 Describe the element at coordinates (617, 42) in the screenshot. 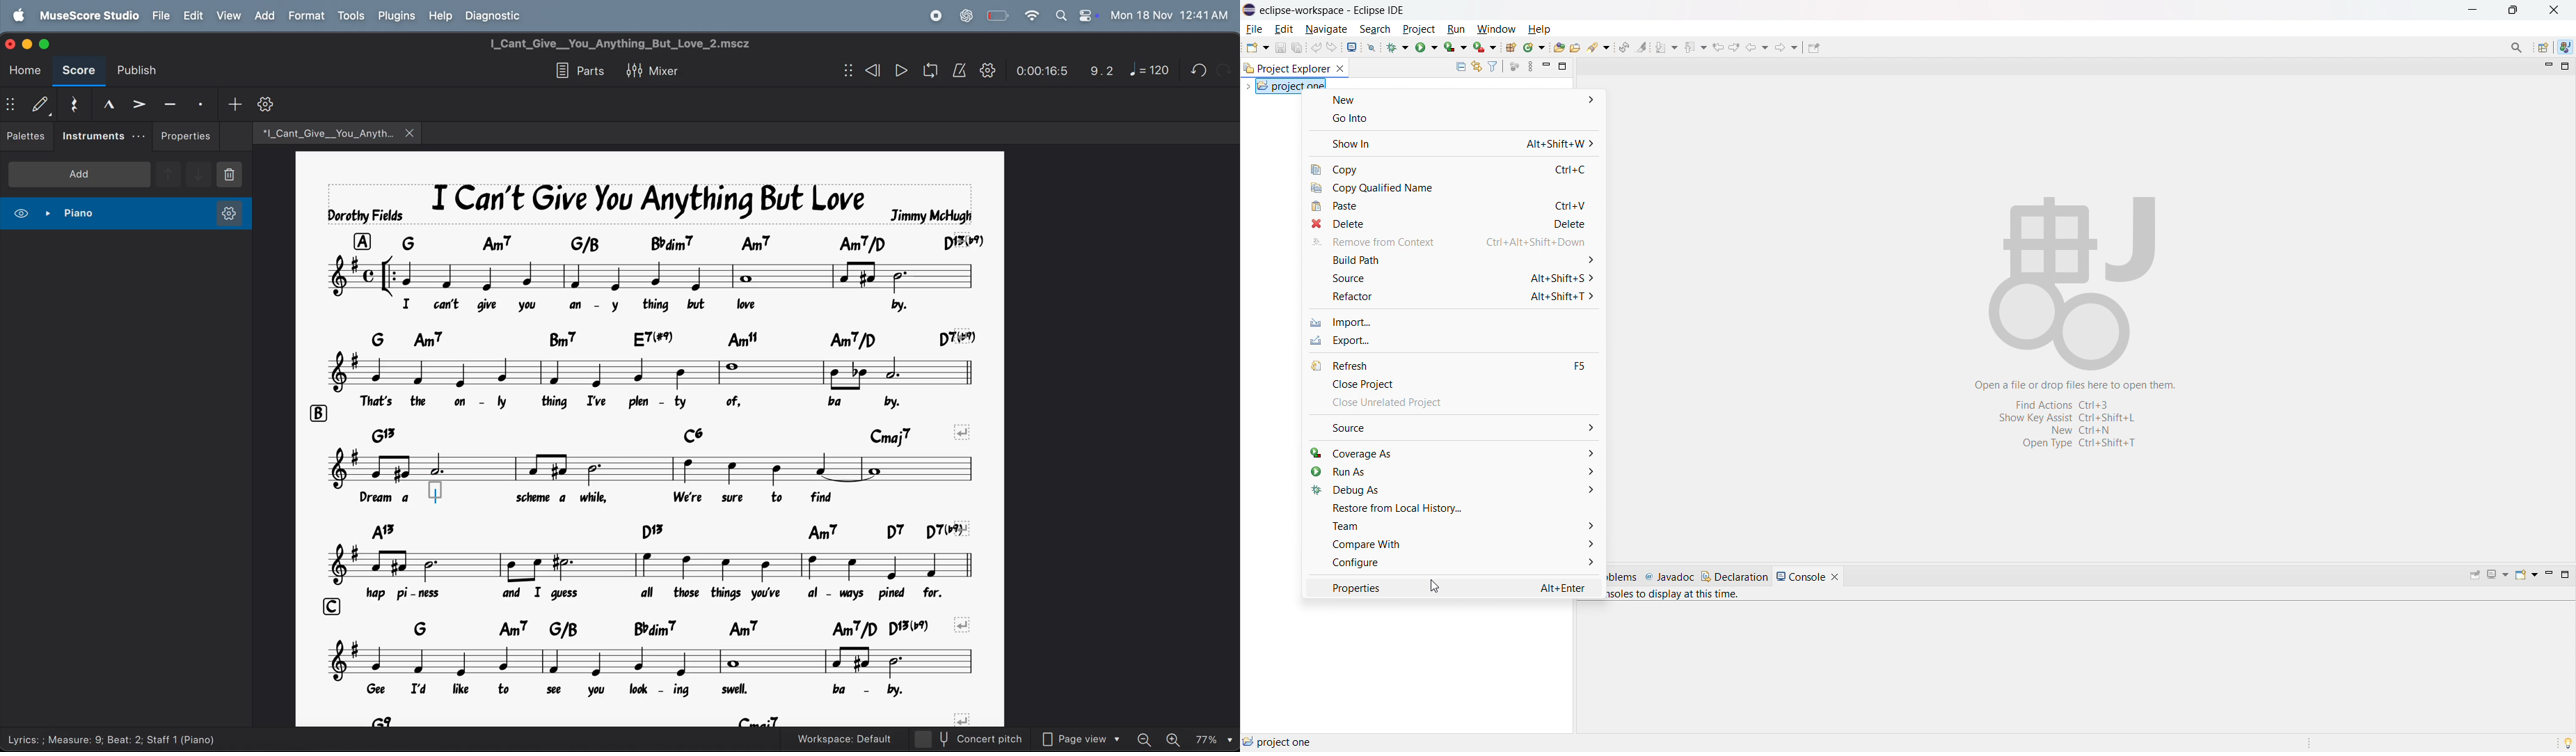

I see `page title` at that location.